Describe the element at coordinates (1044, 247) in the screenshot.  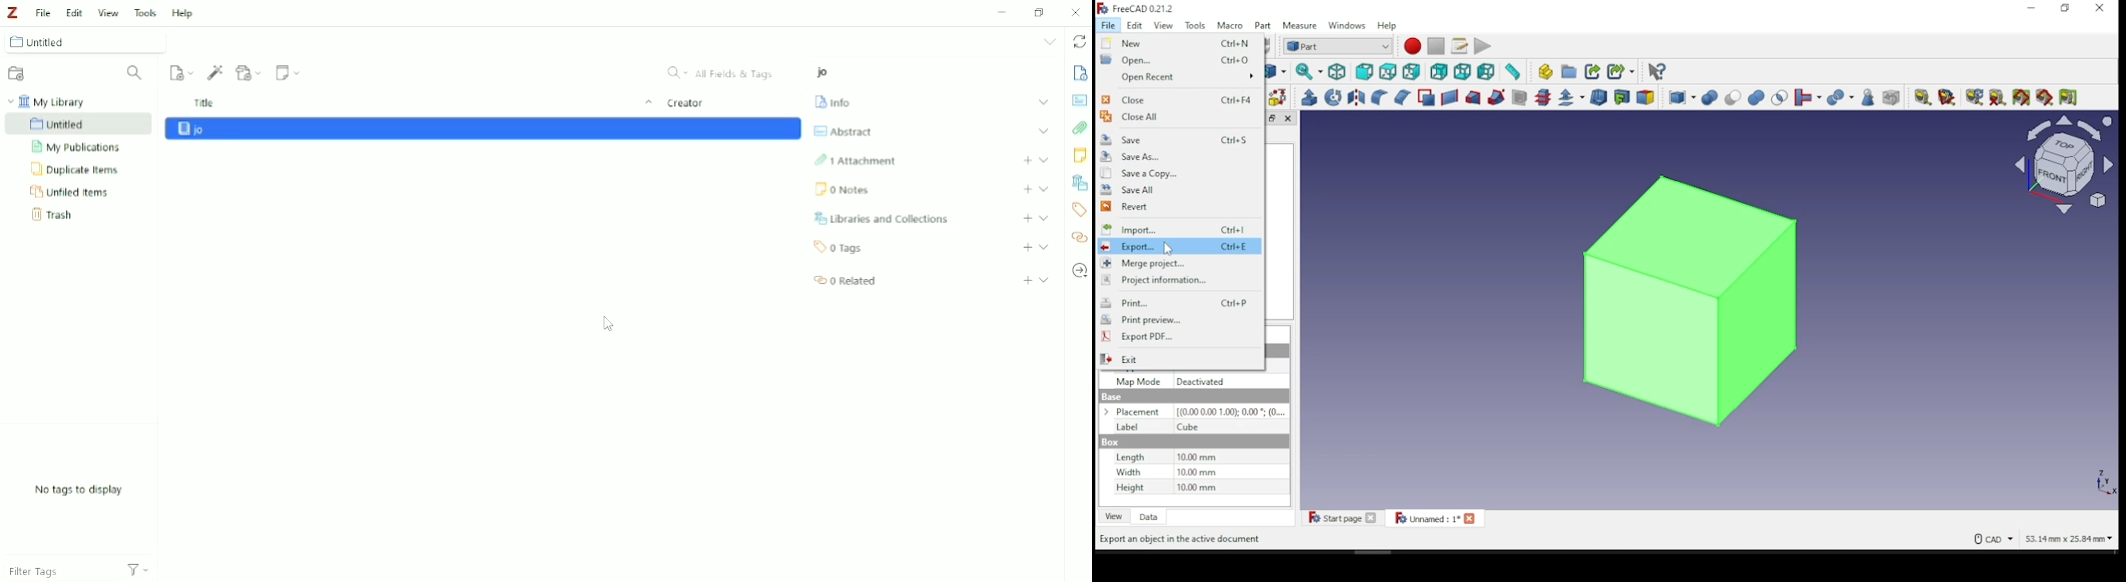
I see `Expand Section` at that location.